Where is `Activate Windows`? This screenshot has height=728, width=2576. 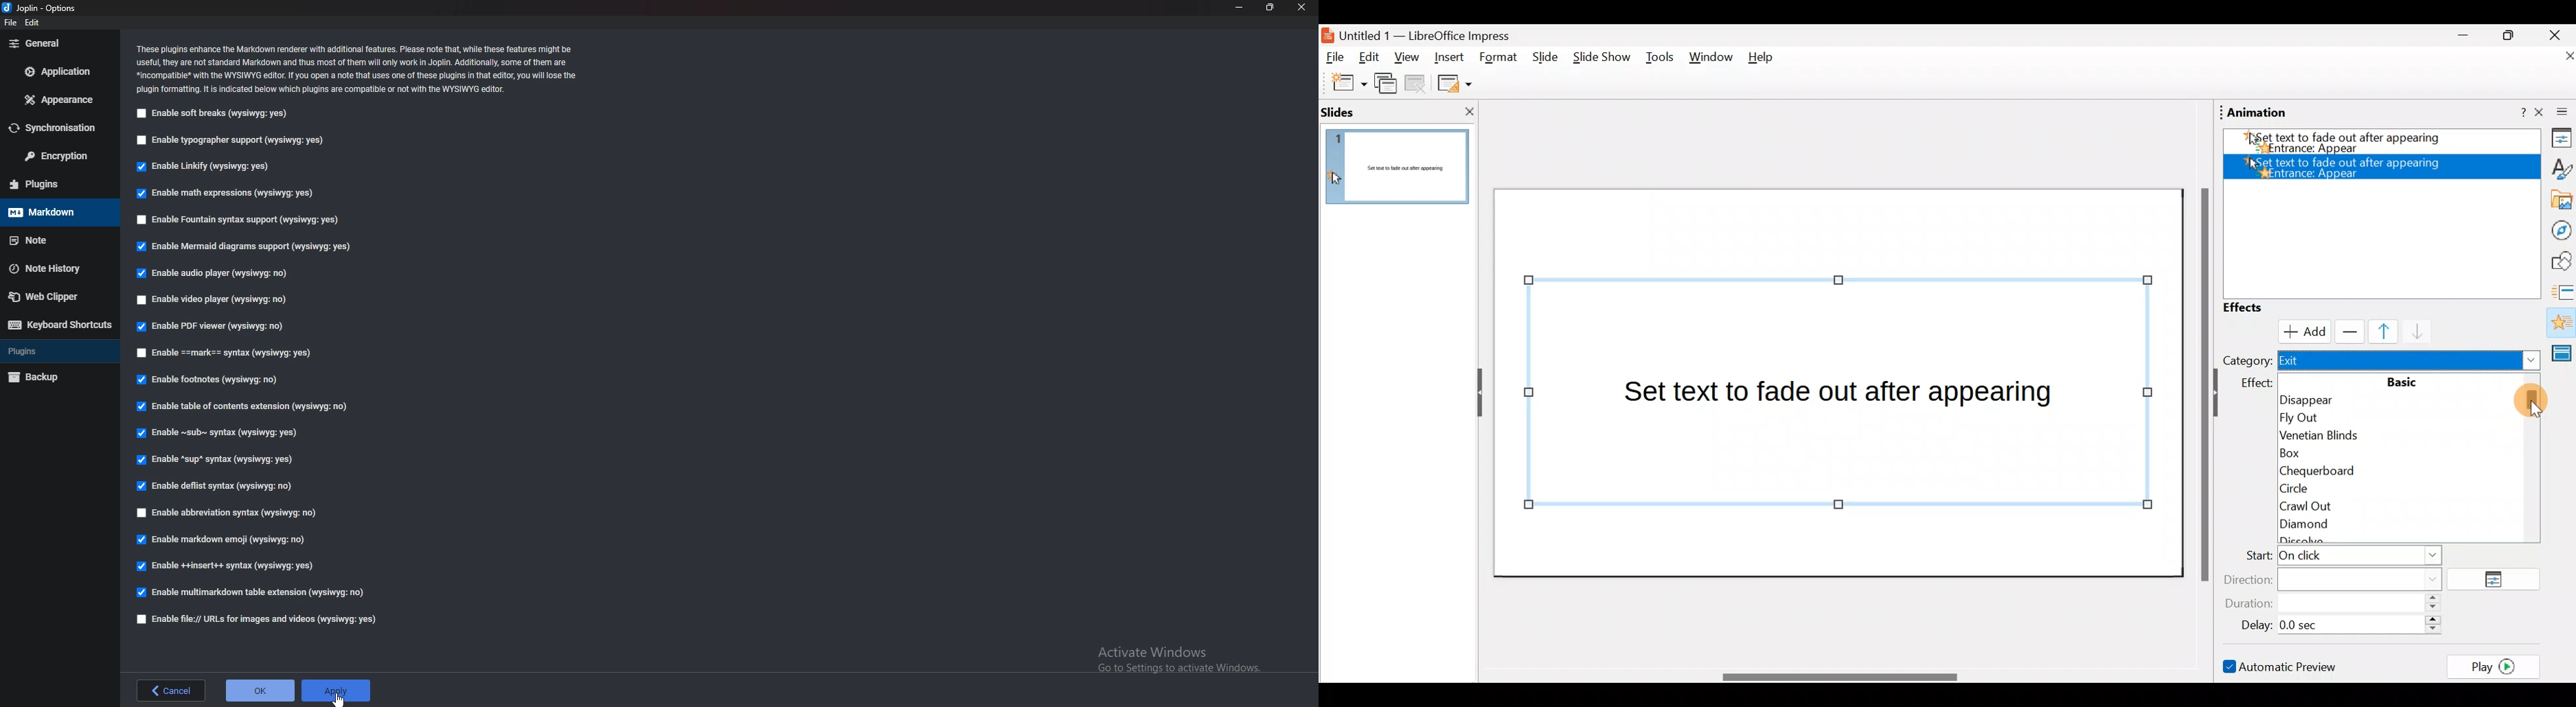 Activate Windows is located at coordinates (1156, 650).